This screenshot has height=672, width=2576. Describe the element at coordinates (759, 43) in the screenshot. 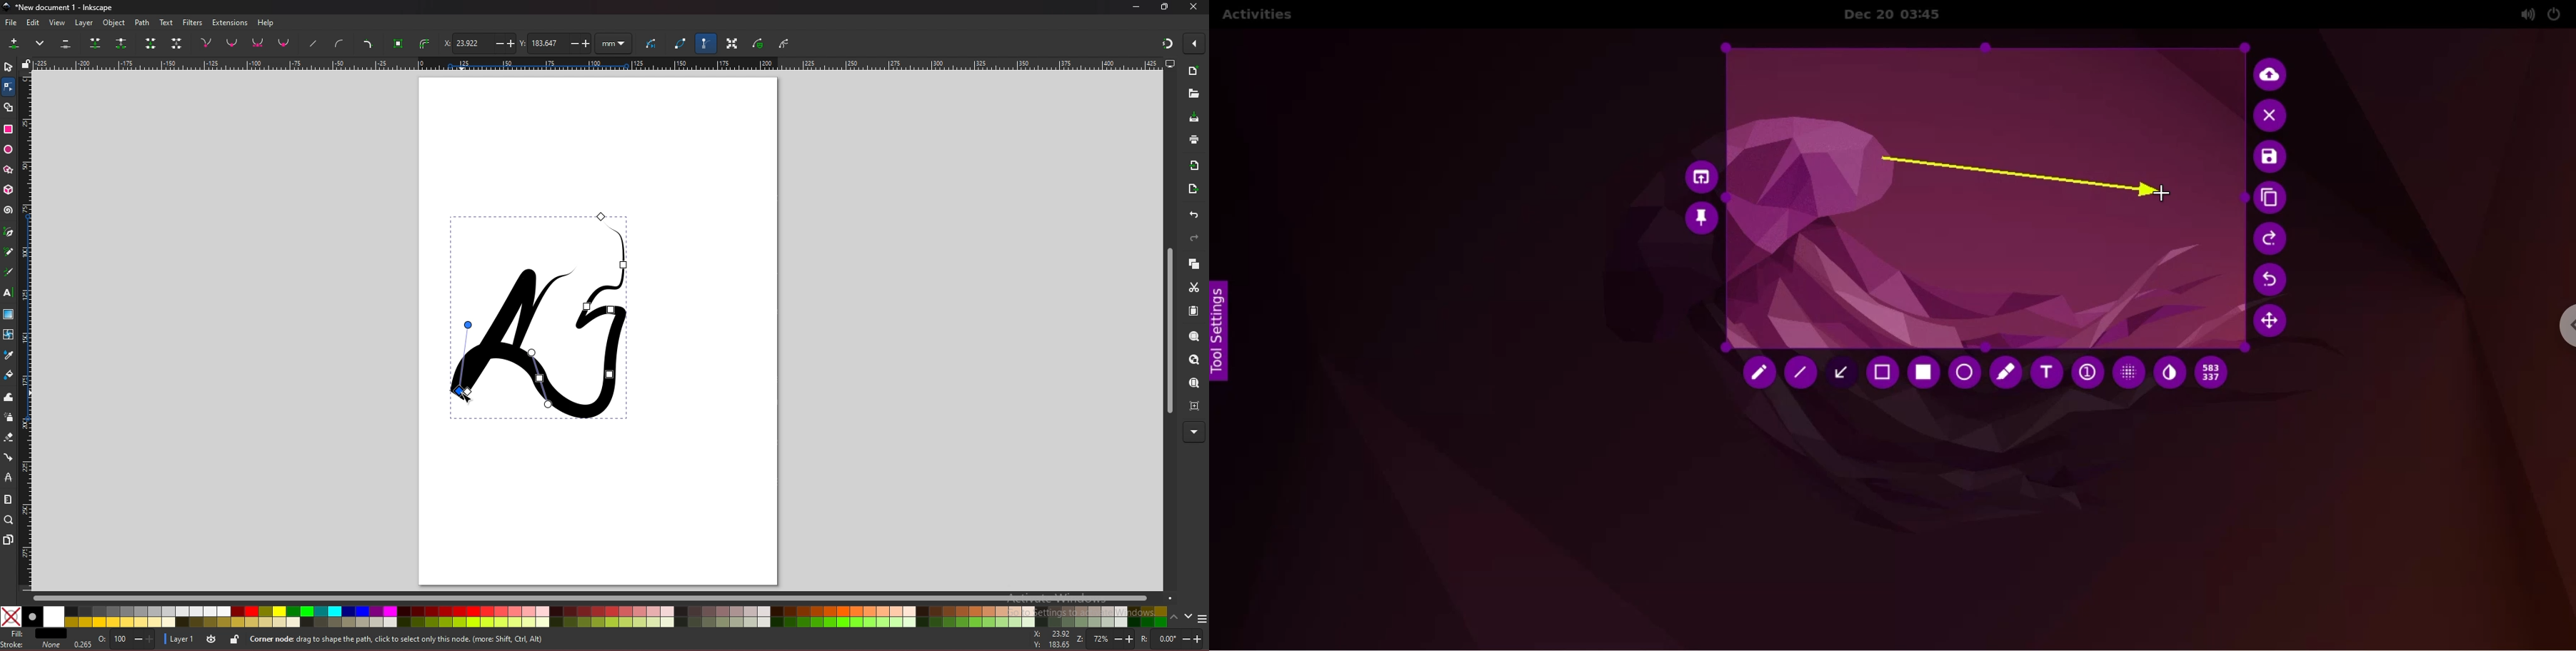

I see `show mask` at that location.